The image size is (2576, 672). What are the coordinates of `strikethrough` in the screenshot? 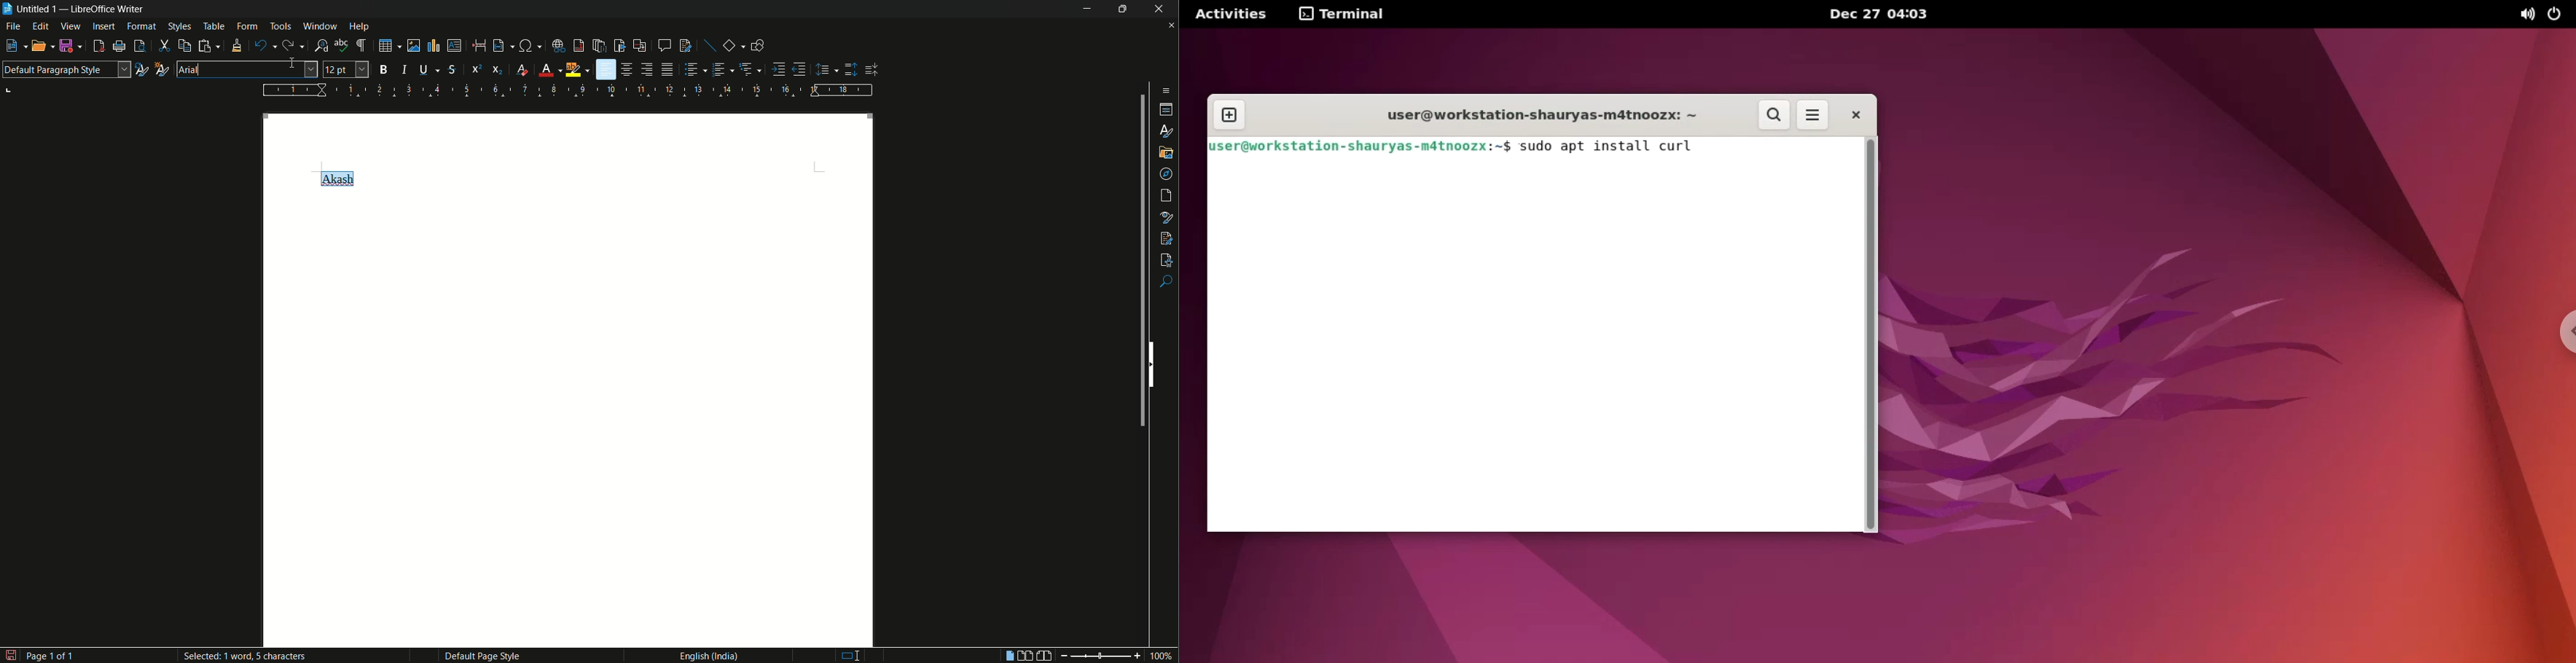 It's located at (451, 70).